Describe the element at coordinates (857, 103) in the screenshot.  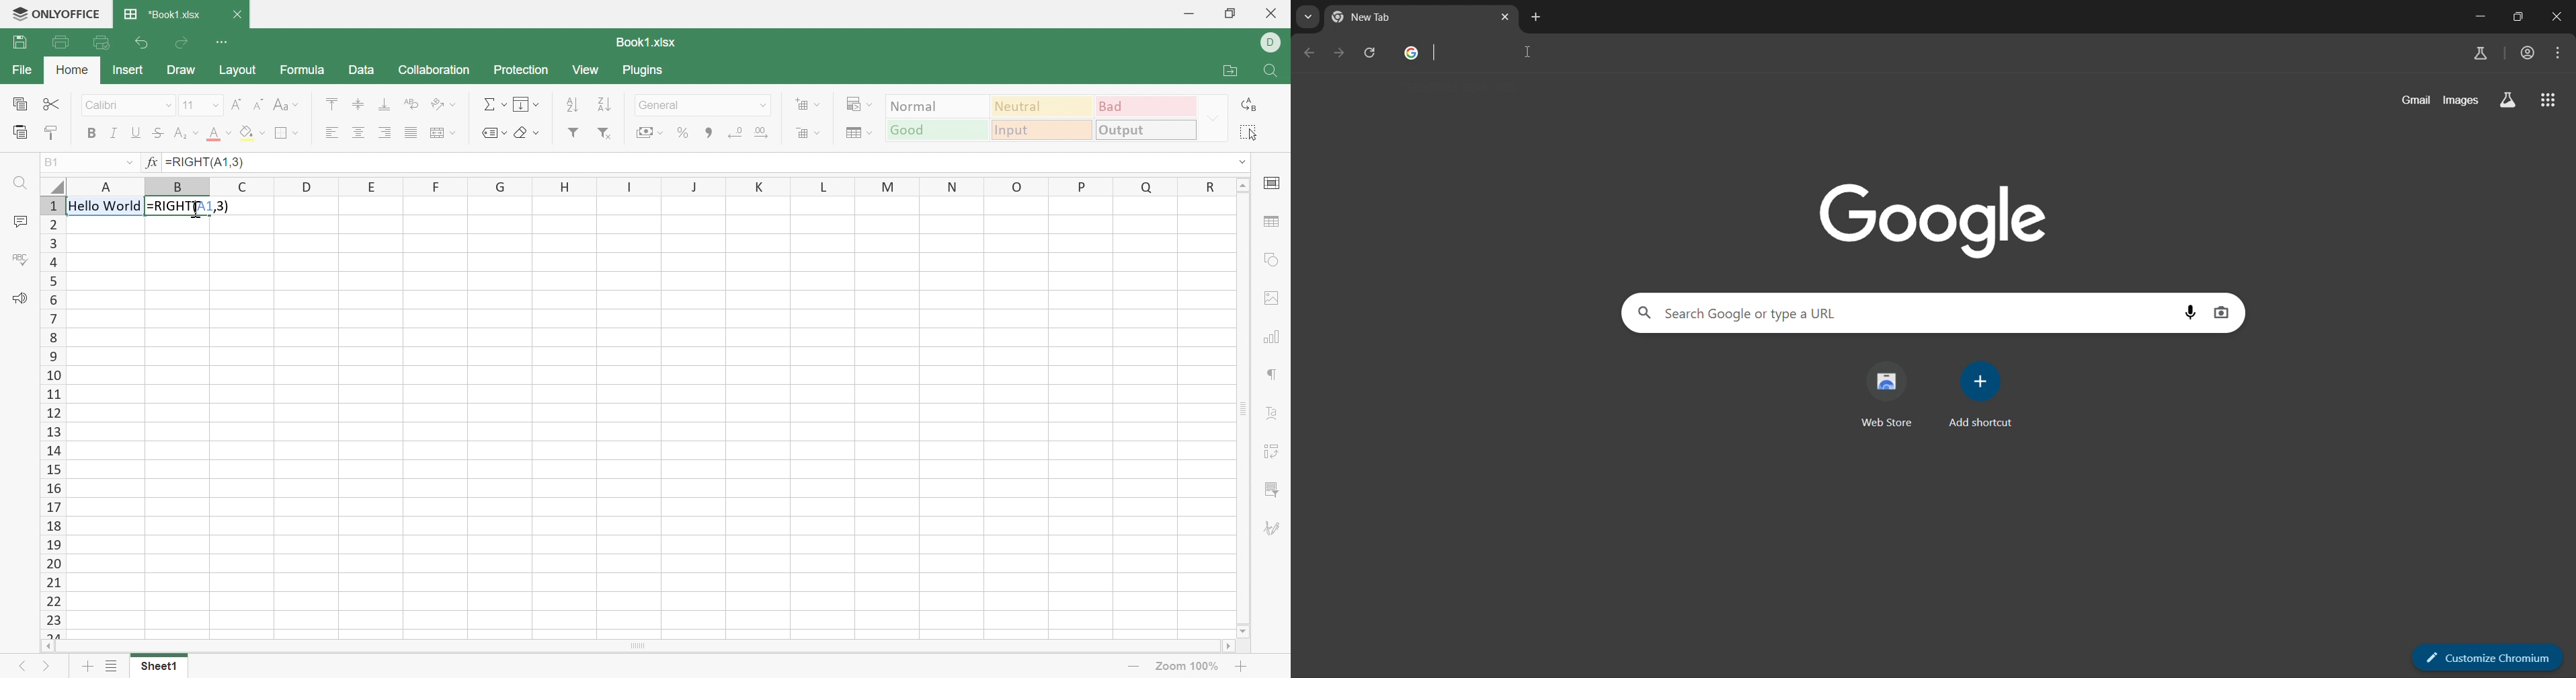
I see `Conditional formatting` at that location.